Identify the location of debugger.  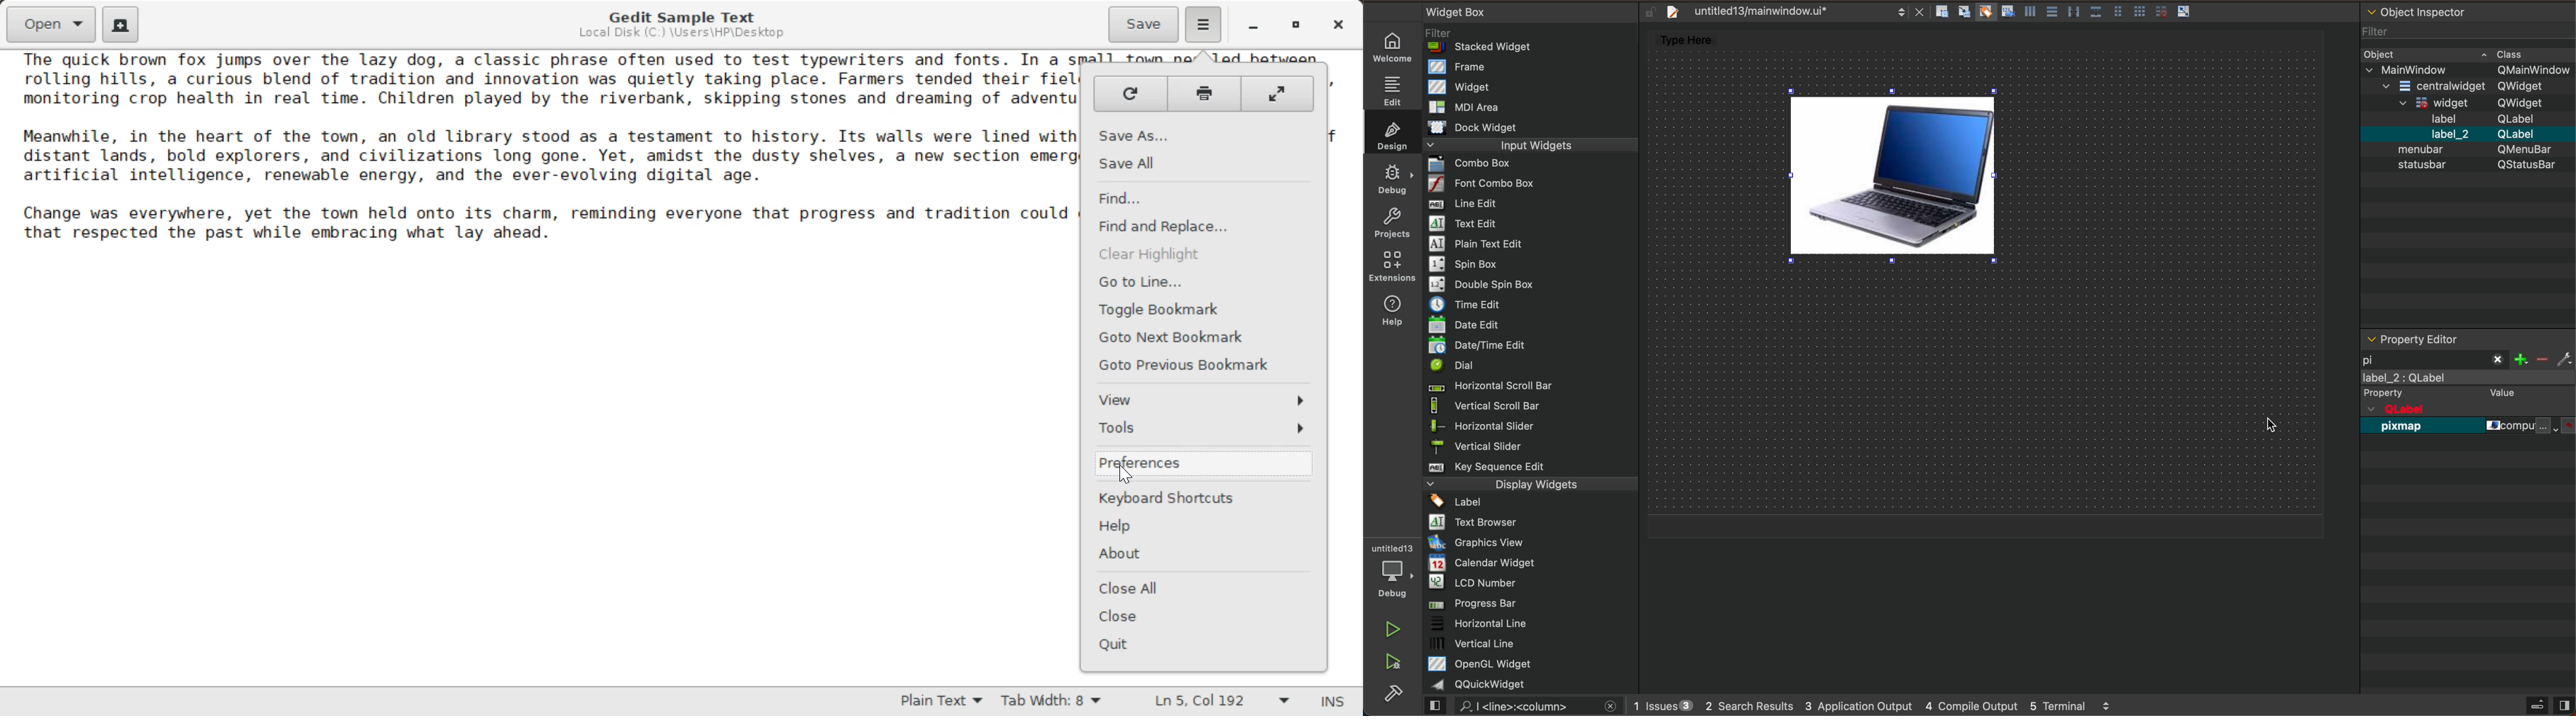
(1391, 569).